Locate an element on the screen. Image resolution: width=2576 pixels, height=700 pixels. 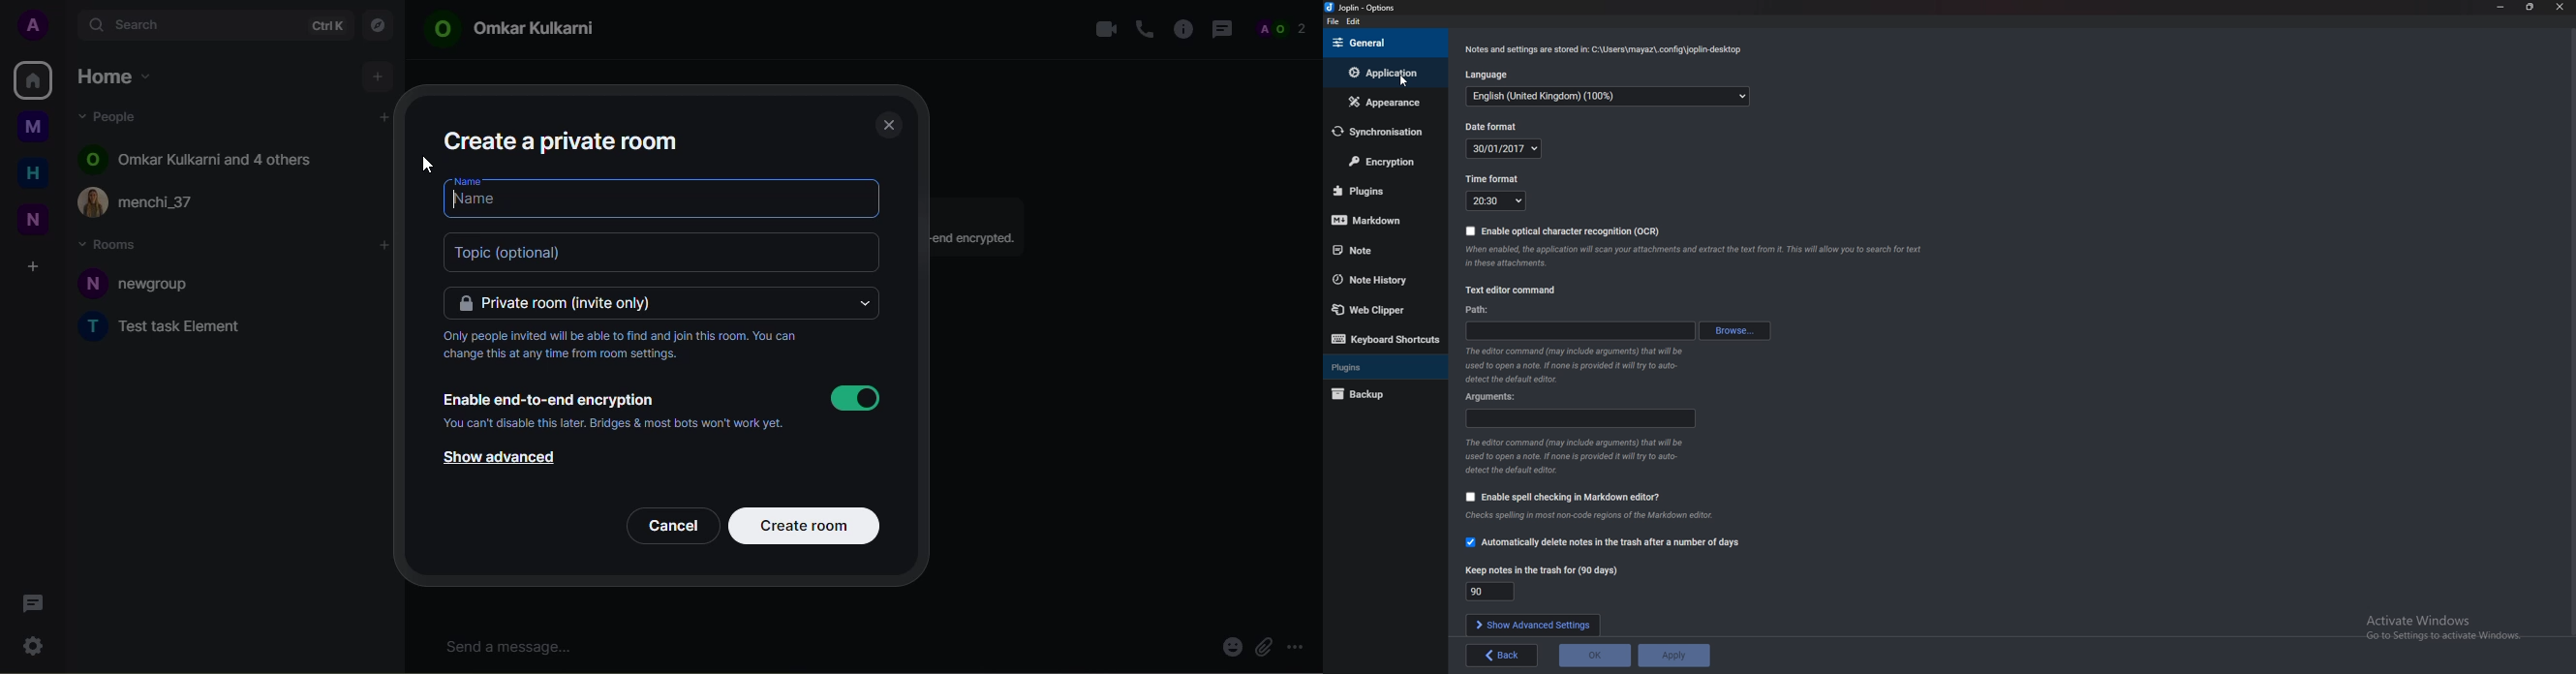
home is located at coordinates (118, 79).